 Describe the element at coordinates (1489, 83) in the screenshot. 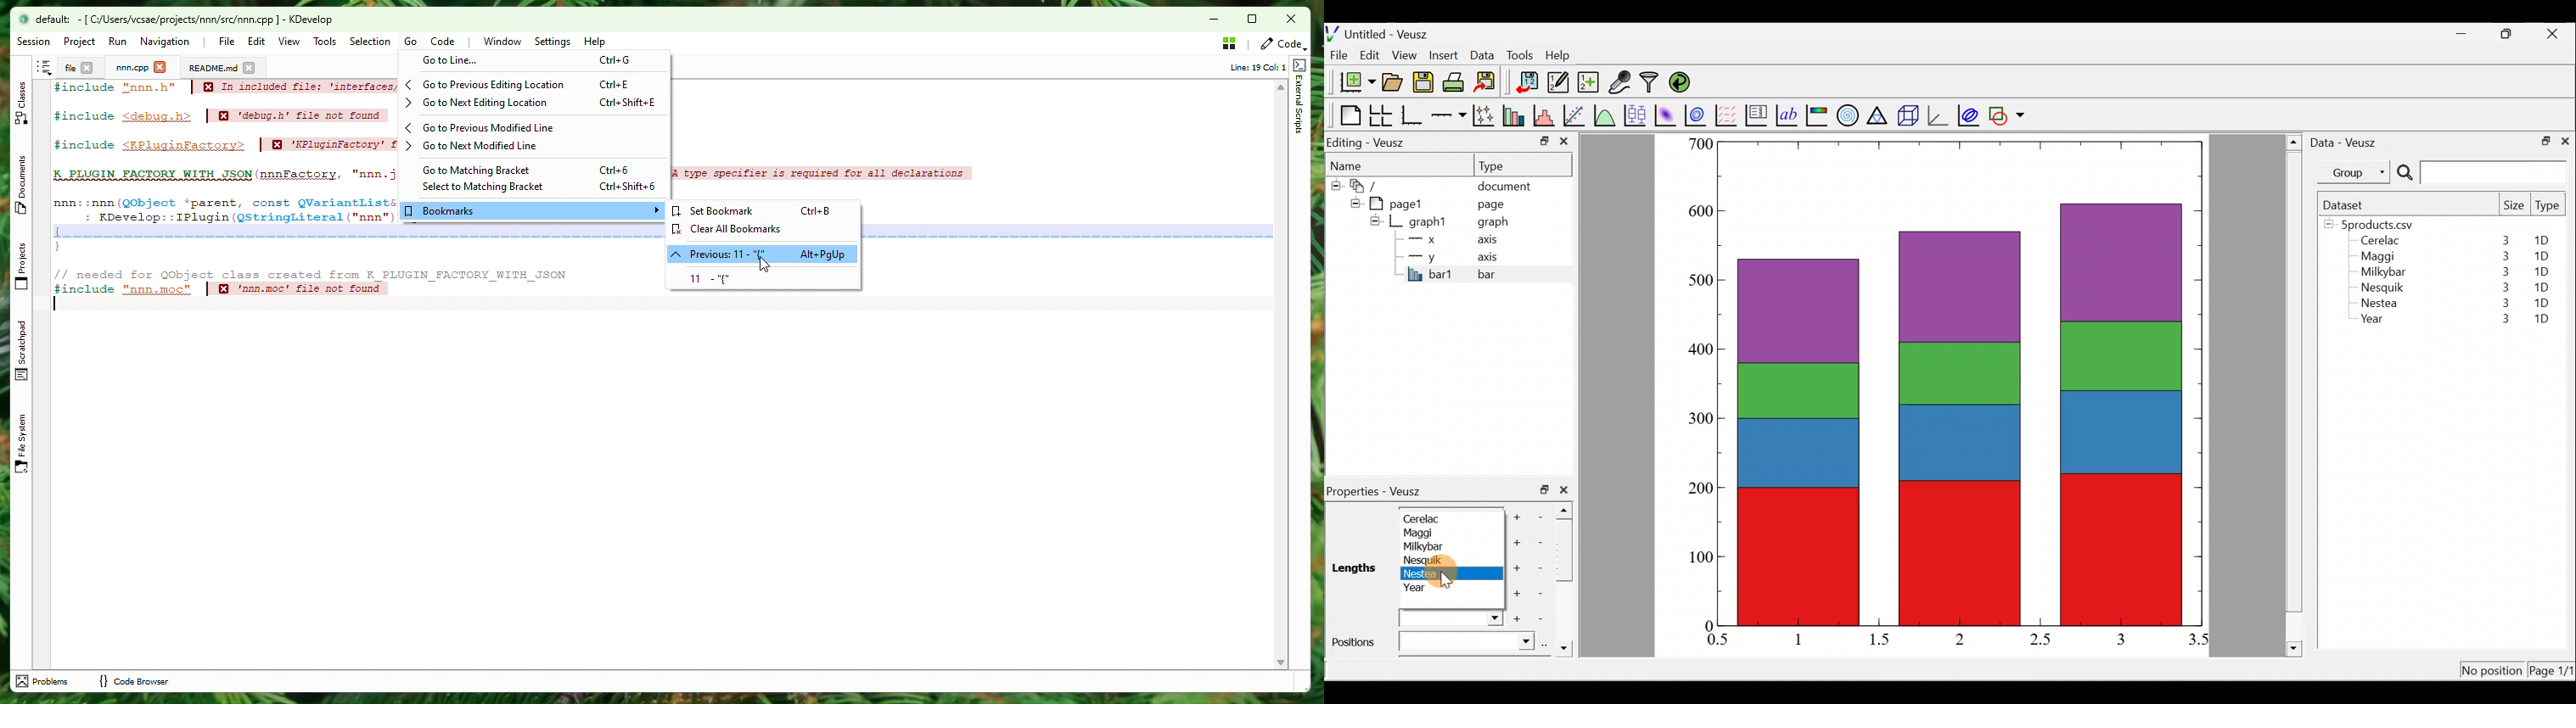

I see `Export to graphics format` at that location.